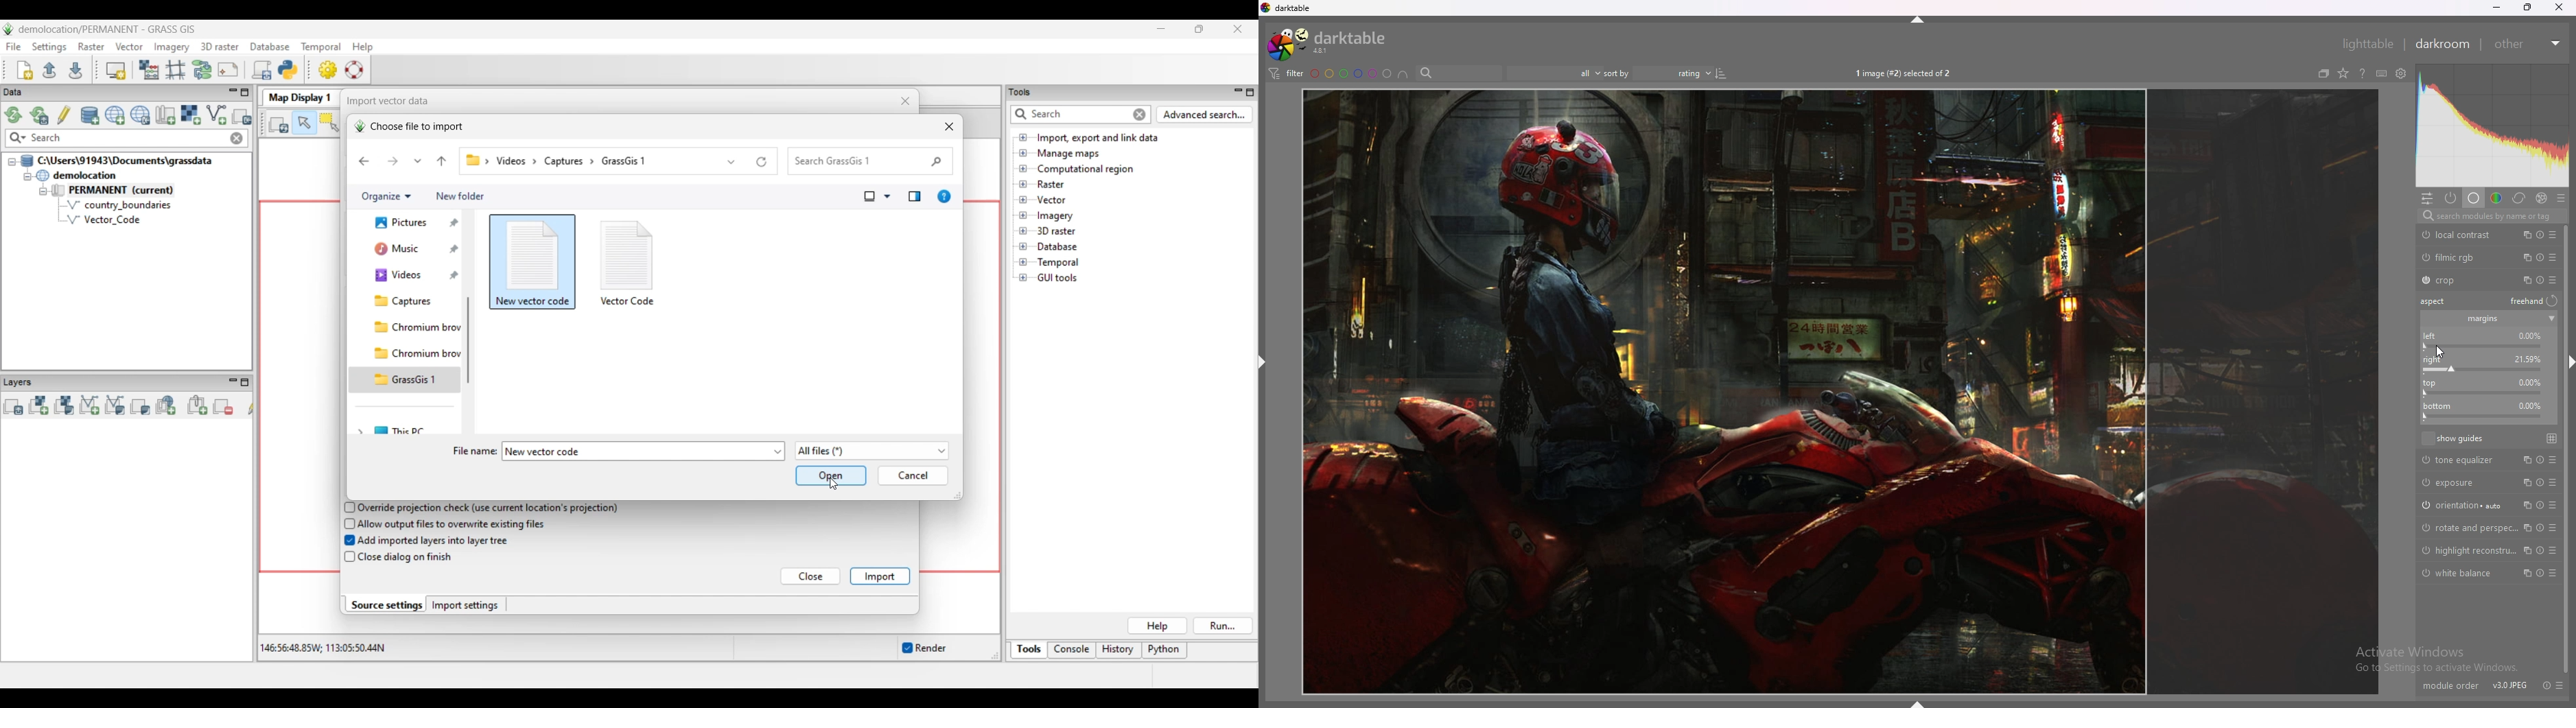 The image size is (2576, 728). Describe the element at coordinates (2382, 73) in the screenshot. I see `shortcuts` at that location.